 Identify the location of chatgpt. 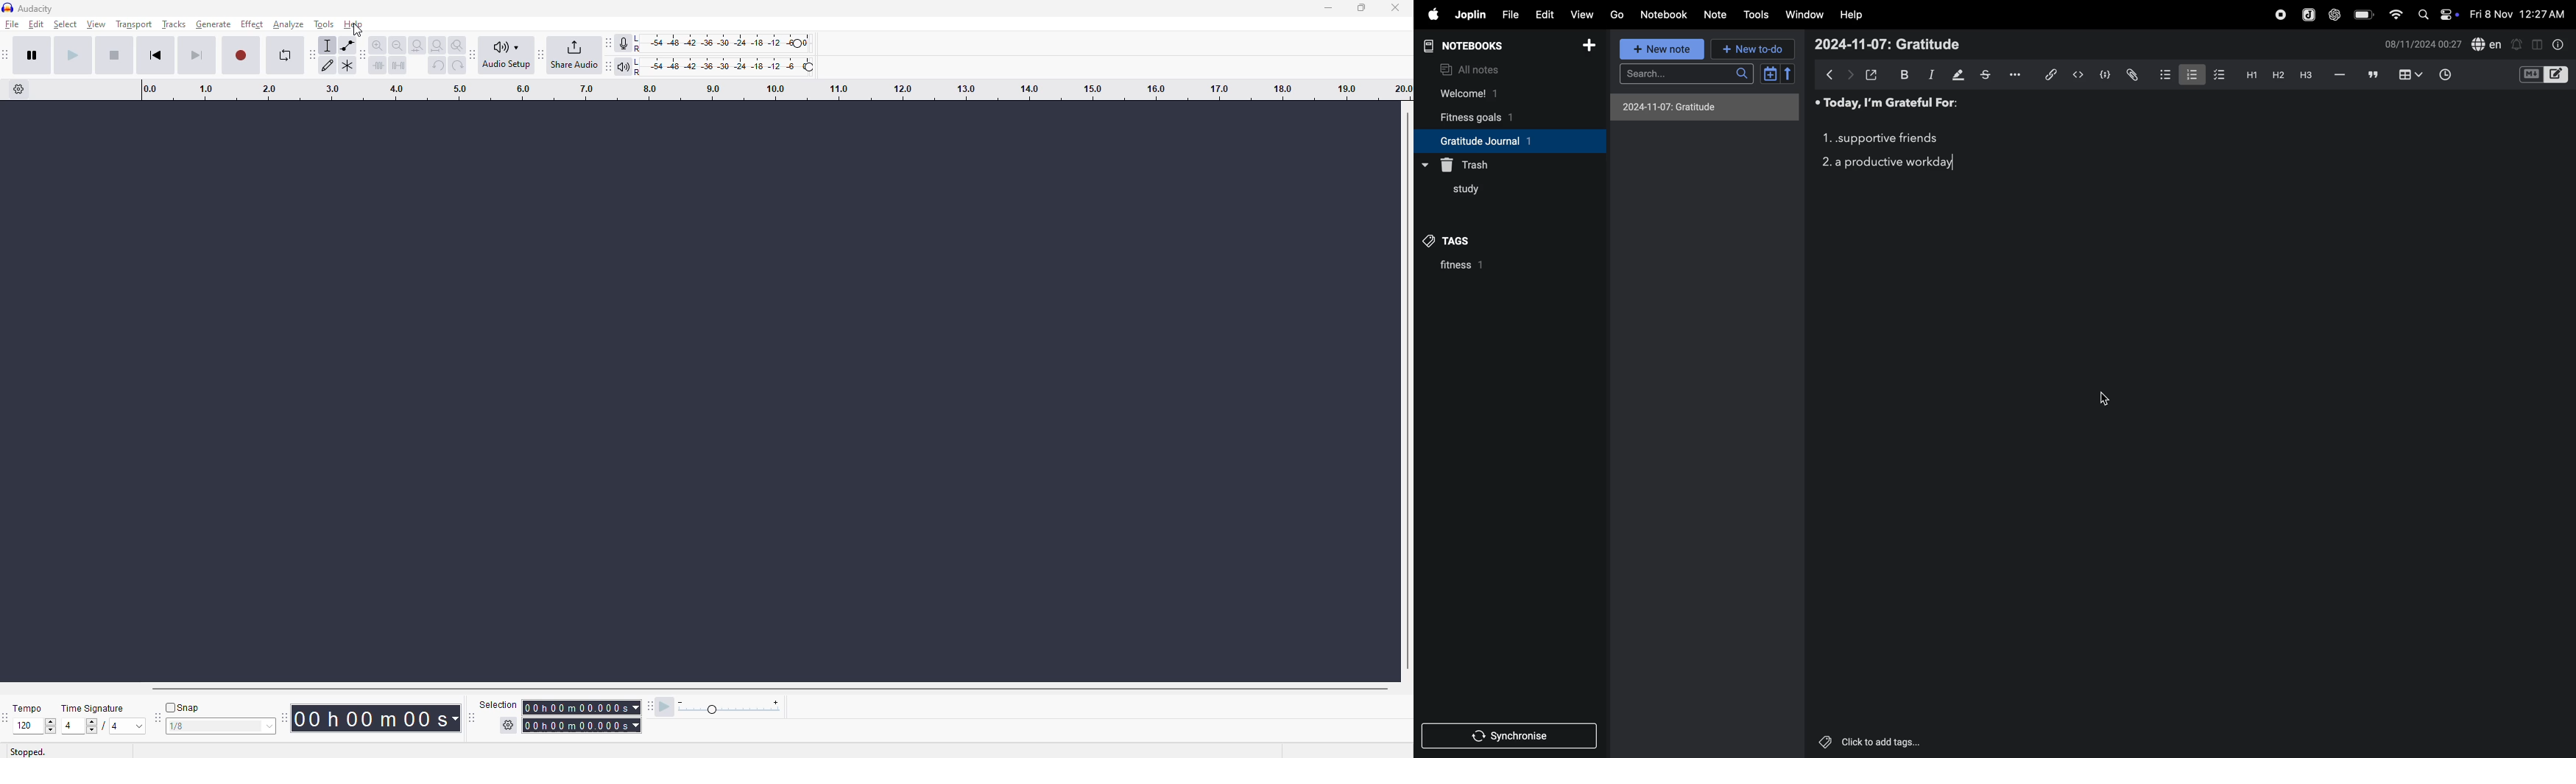
(2334, 16).